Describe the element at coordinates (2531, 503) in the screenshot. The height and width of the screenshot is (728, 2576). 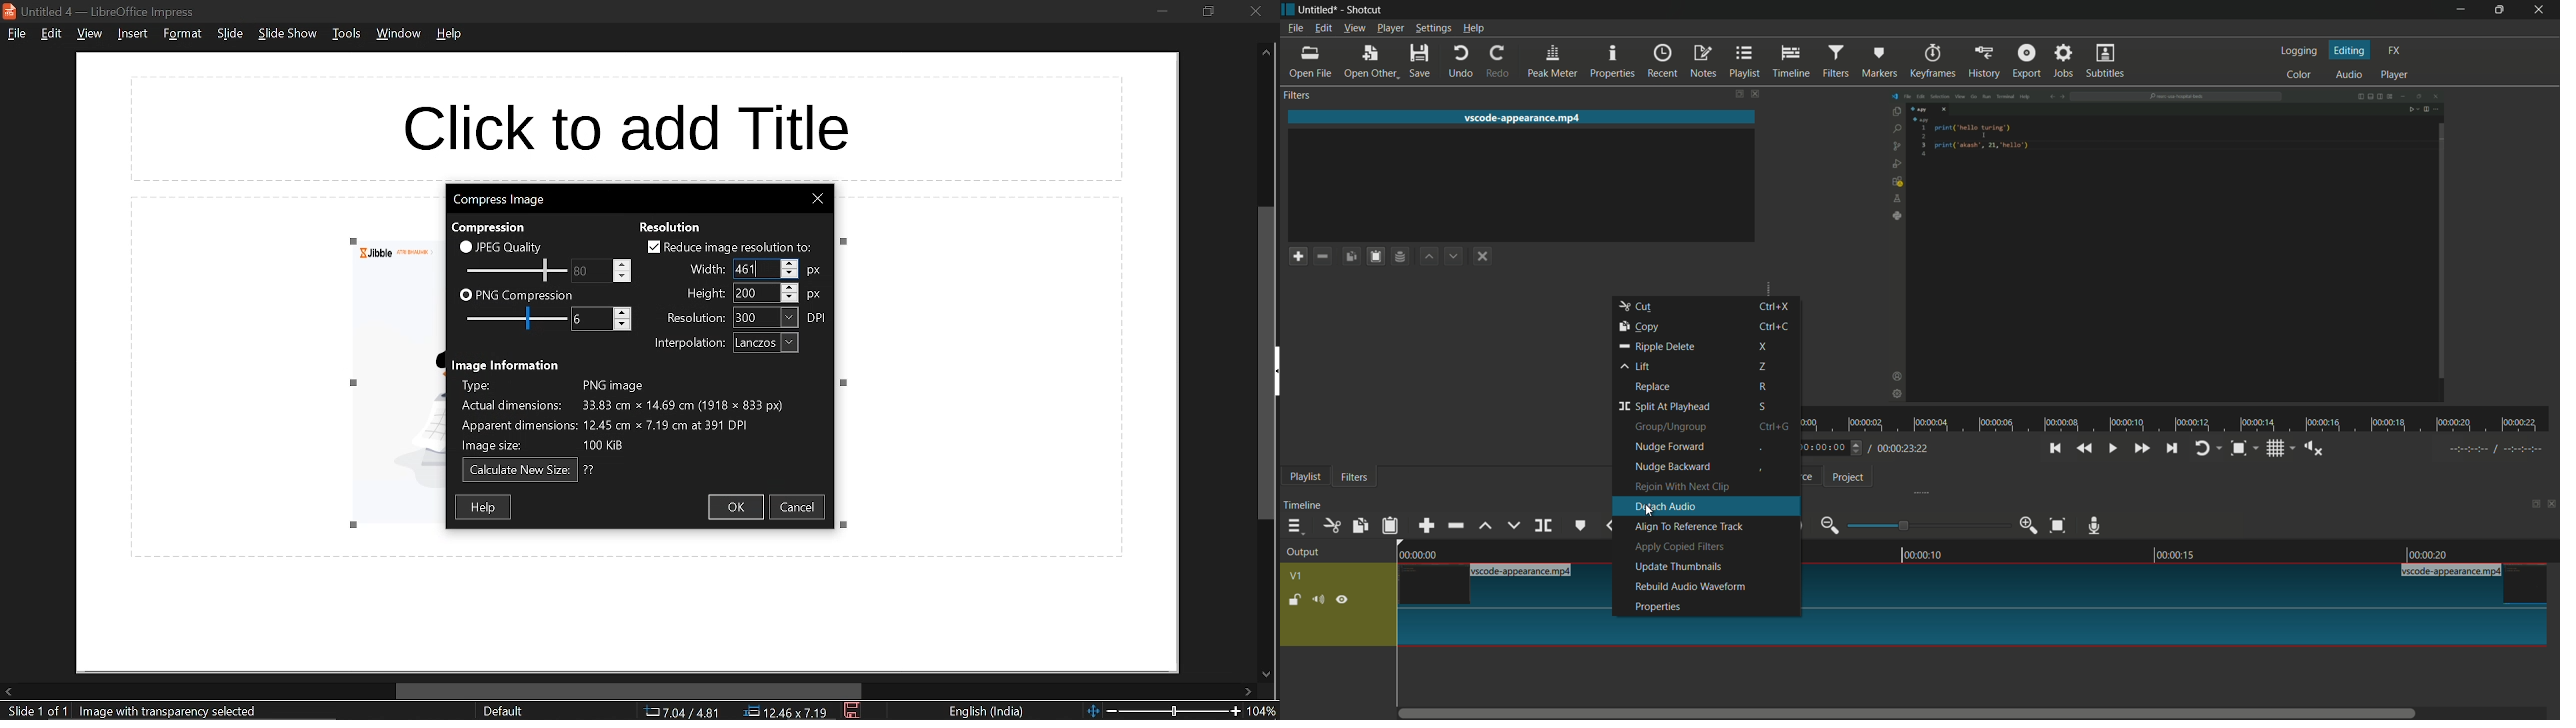
I see `change layout` at that location.